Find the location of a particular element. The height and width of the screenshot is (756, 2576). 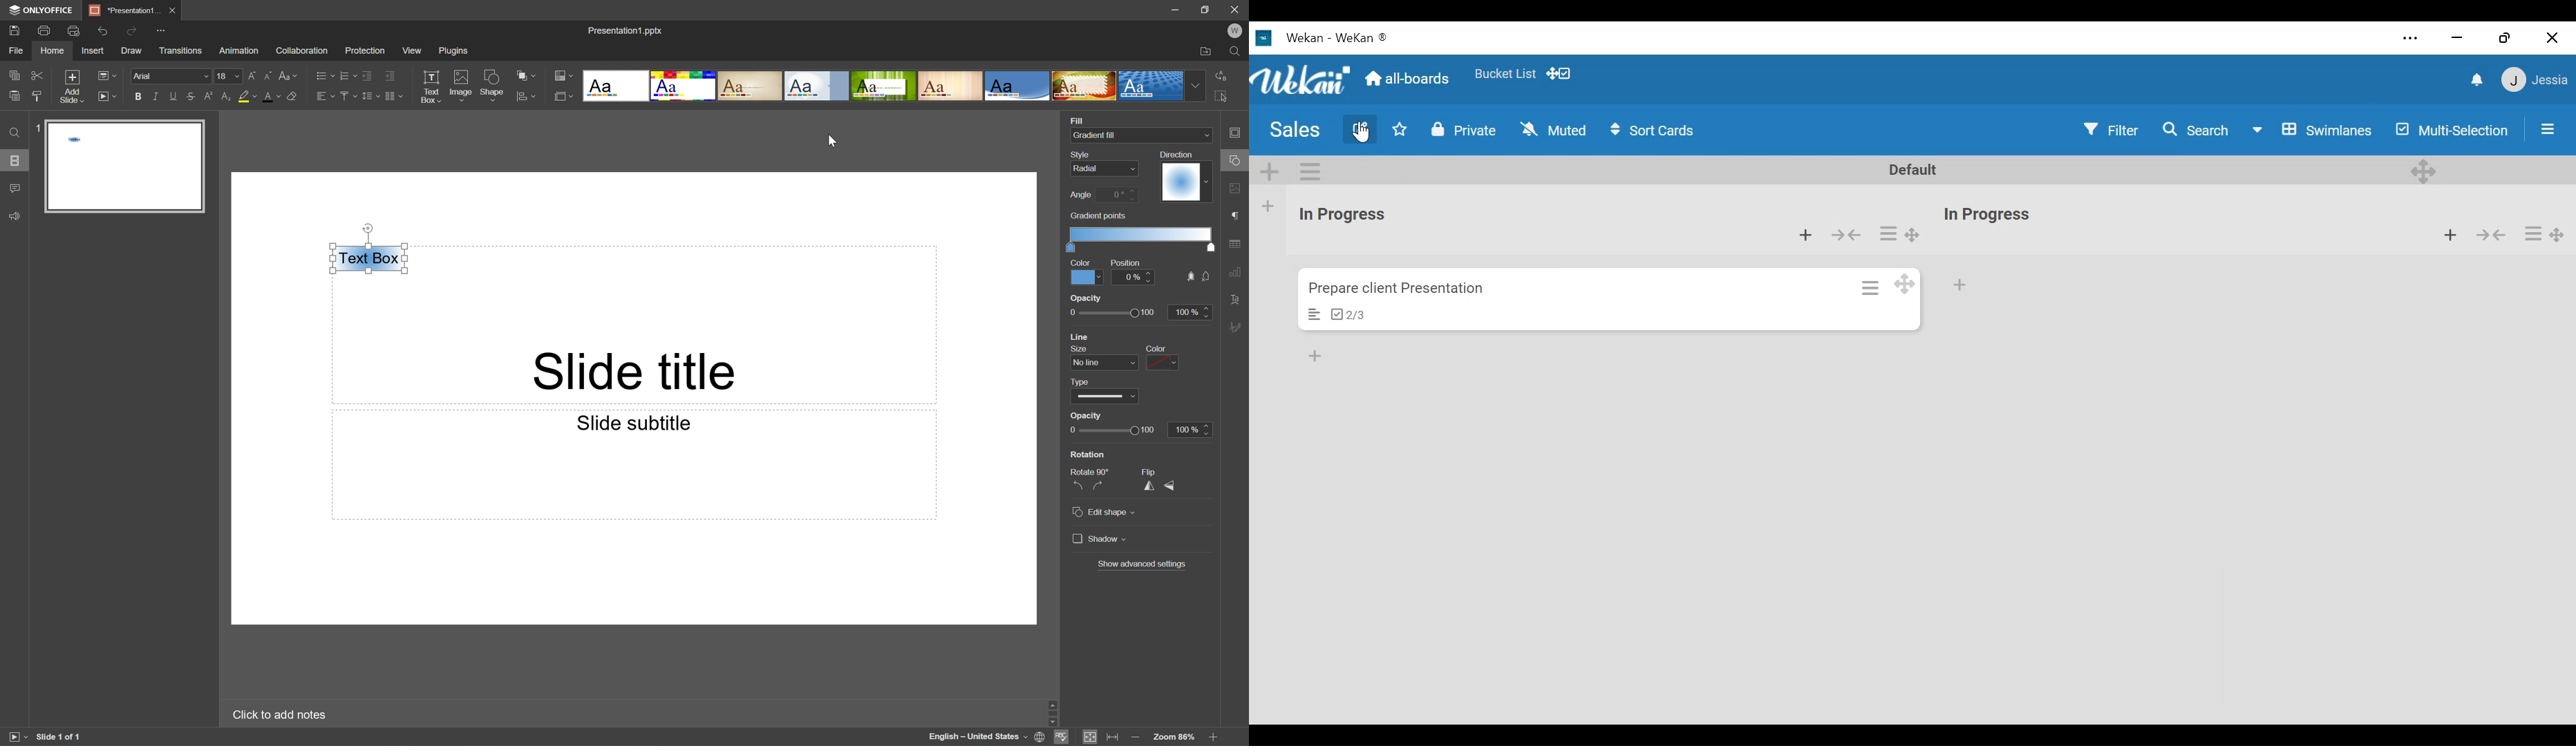

Type of slides is located at coordinates (882, 86).